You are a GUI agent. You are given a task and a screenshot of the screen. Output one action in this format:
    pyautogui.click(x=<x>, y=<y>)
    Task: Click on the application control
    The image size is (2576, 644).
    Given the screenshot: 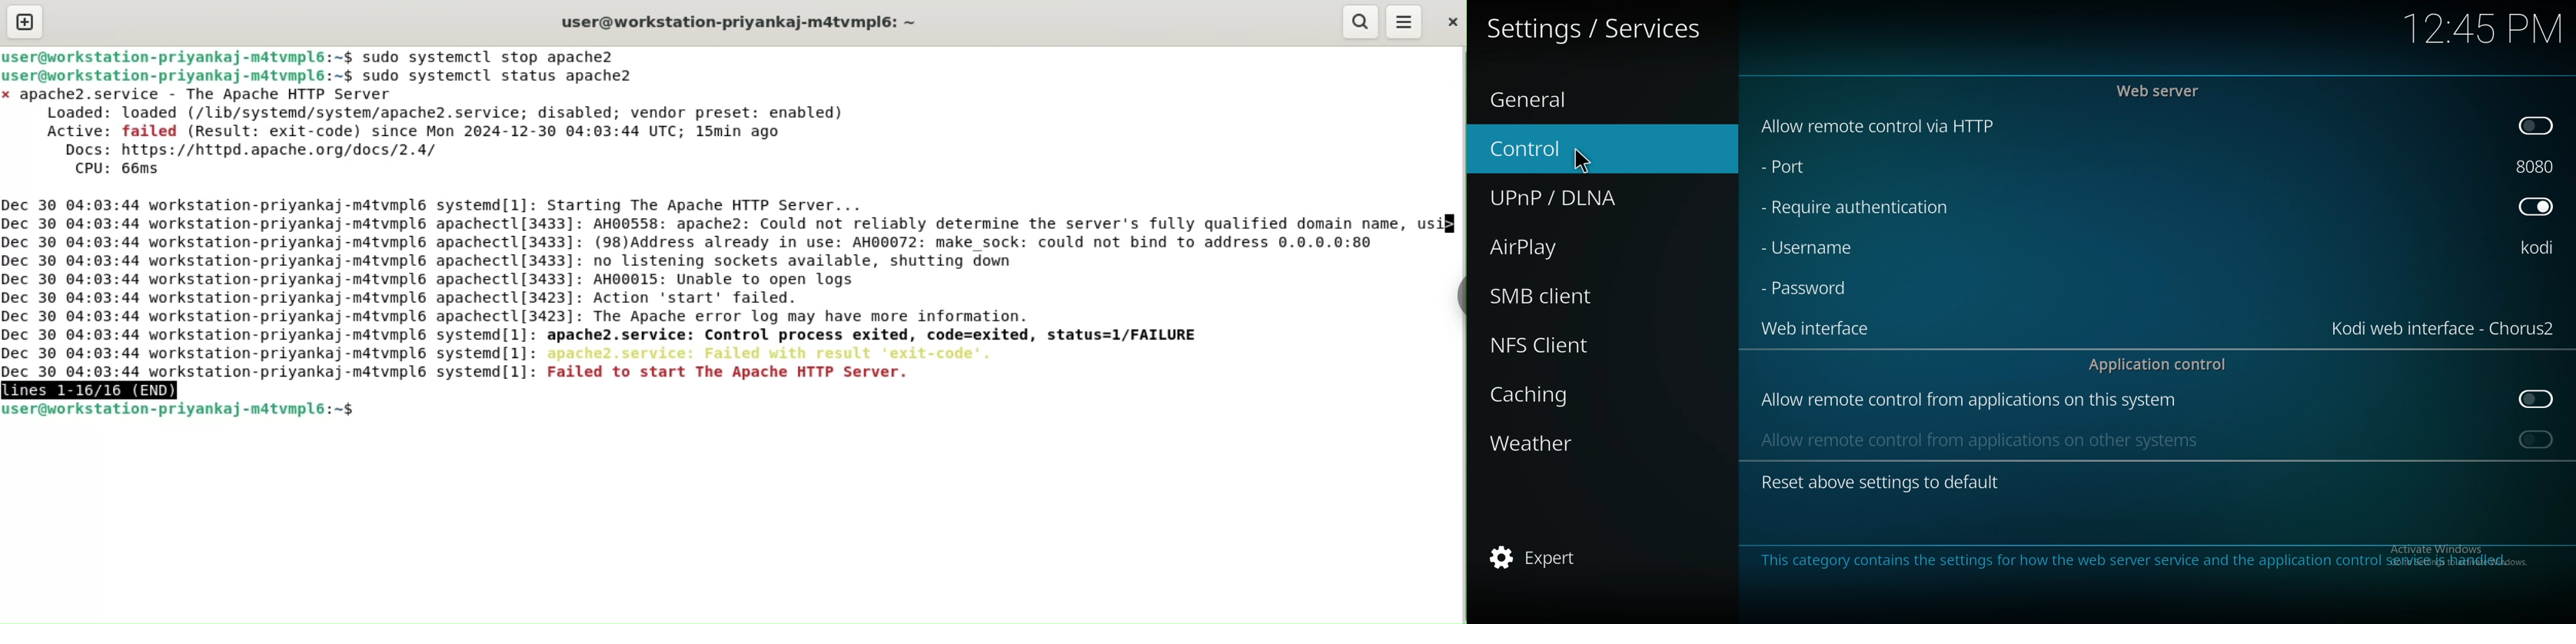 What is the action you would take?
    pyautogui.click(x=2164, y=364)
    